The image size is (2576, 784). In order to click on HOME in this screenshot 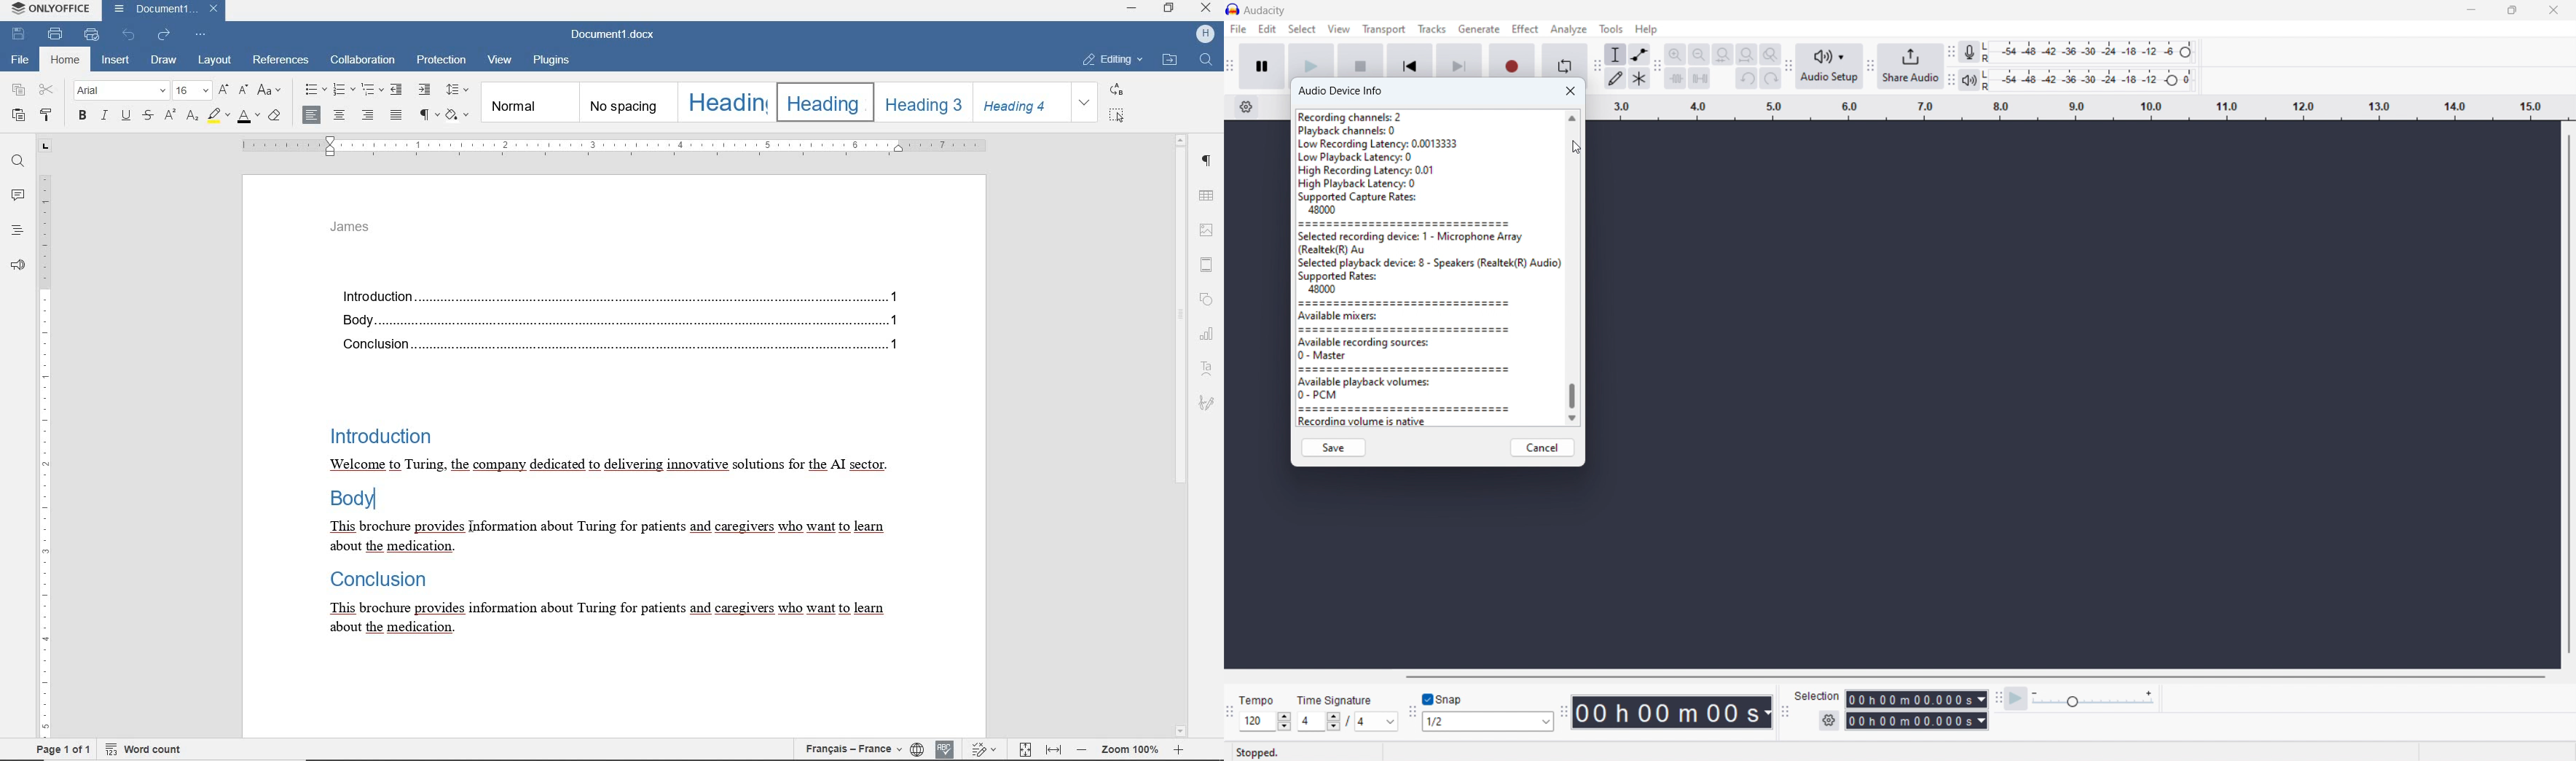, I will do `click(63, 61)`.